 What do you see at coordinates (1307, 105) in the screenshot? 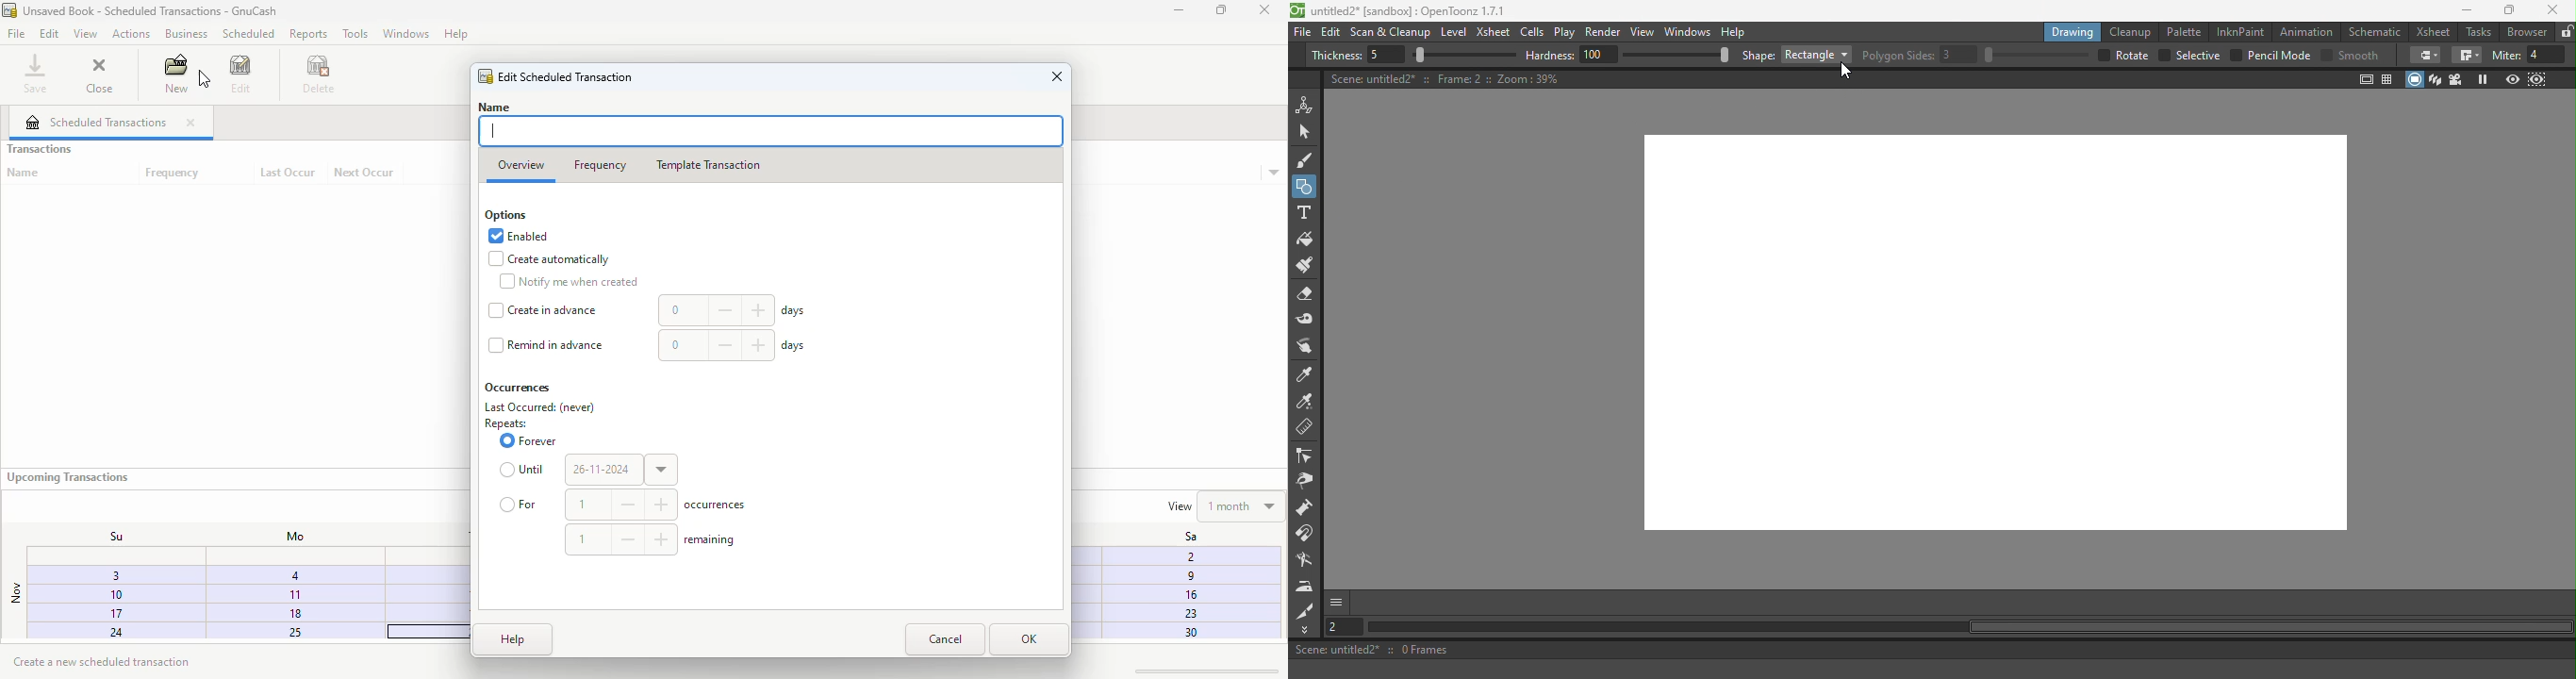
I see `Animate tool` at bounding box center [1307, 105].